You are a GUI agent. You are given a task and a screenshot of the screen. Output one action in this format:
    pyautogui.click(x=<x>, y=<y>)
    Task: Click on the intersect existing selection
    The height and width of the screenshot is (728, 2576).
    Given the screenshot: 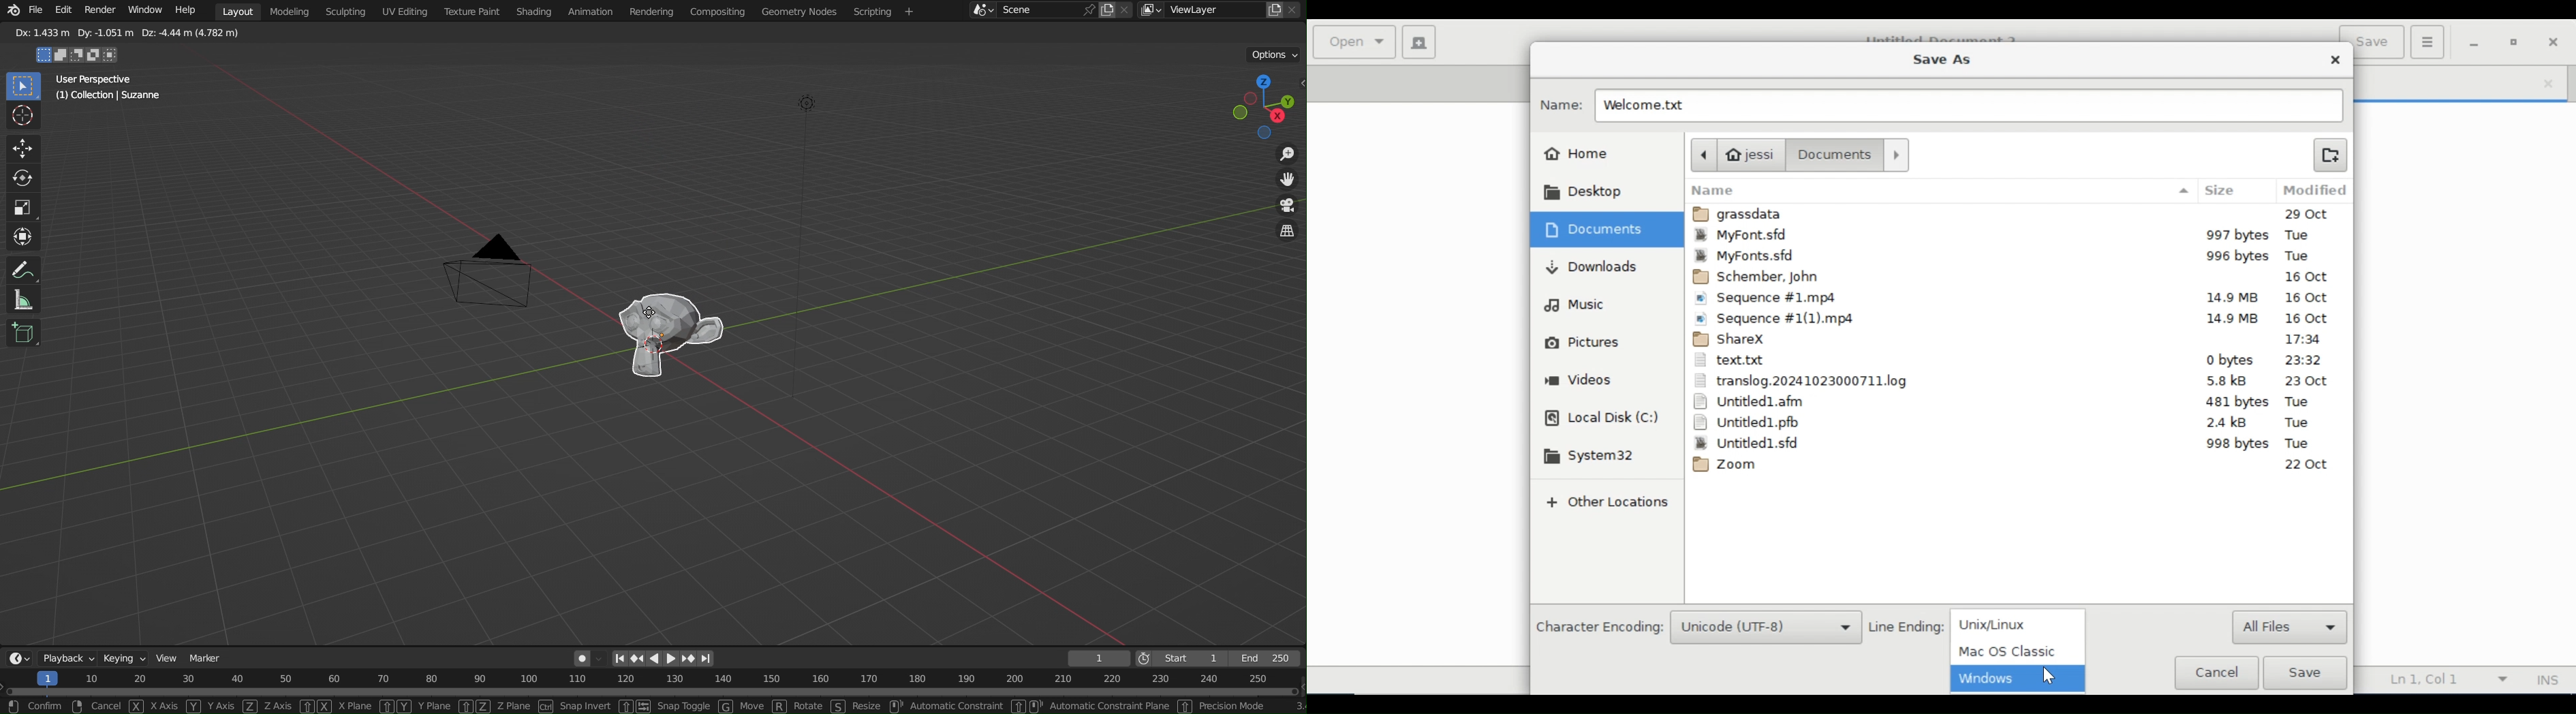 What is the action you would take?
    pyautogui.click(x=114, y=55)
    